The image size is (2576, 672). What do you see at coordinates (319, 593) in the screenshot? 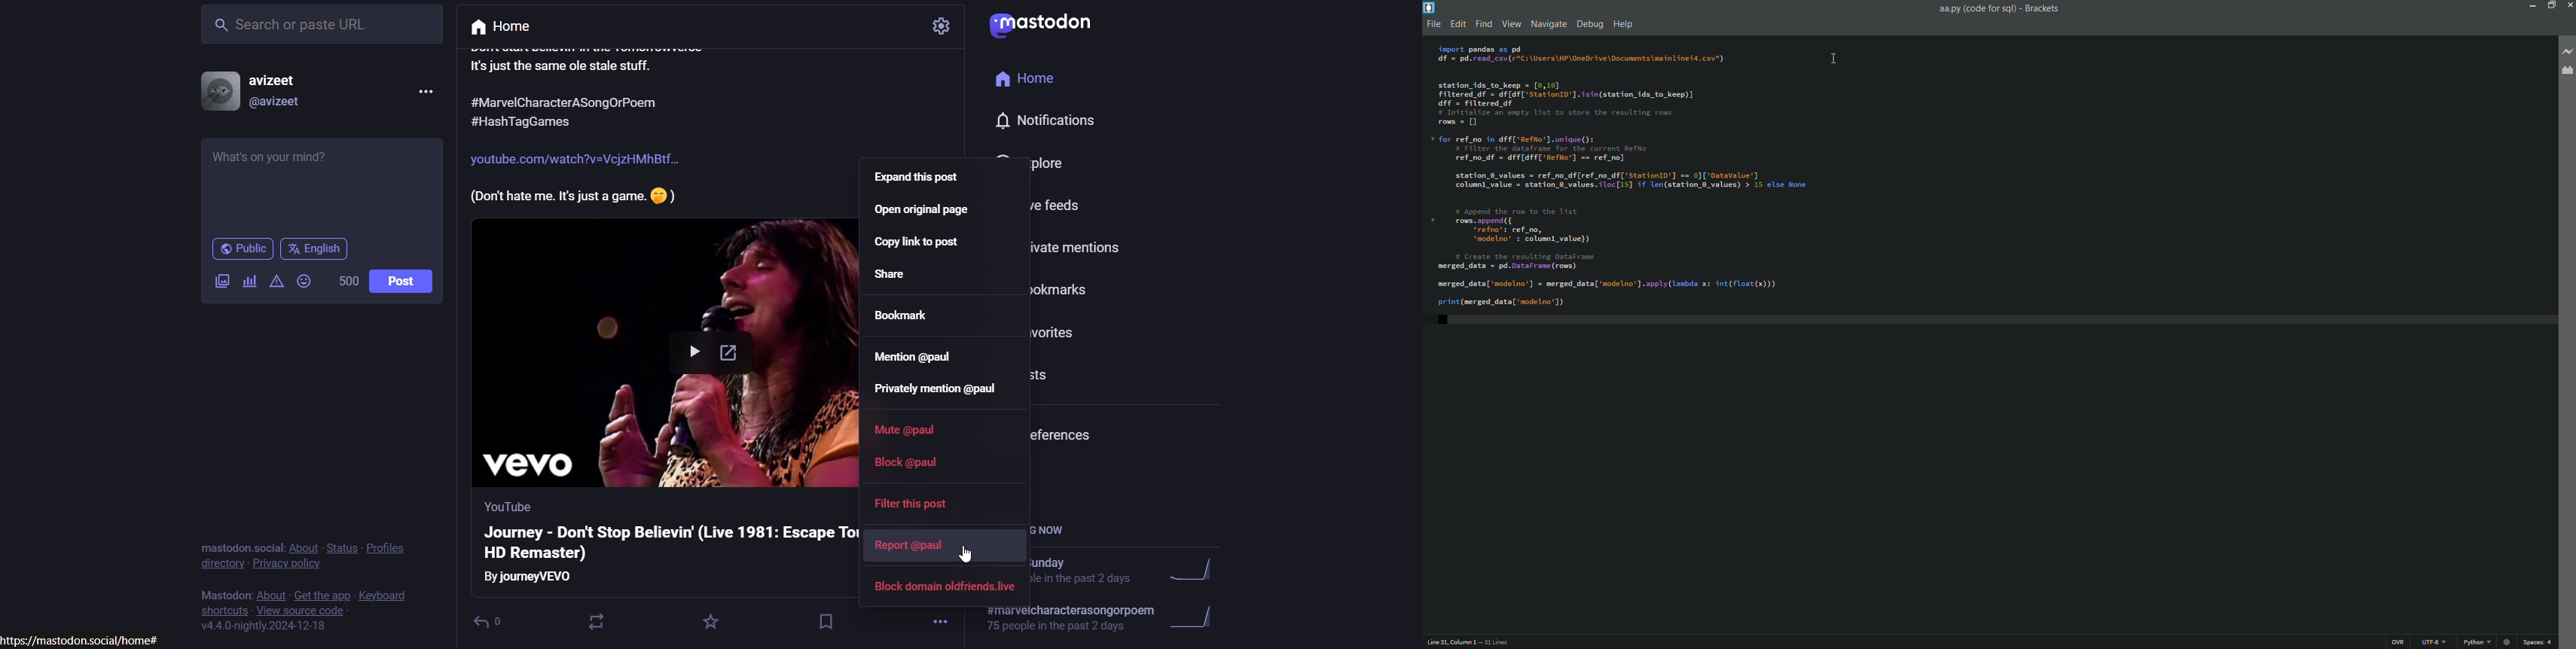
I see `get the app` at bounding box center [319, 593].